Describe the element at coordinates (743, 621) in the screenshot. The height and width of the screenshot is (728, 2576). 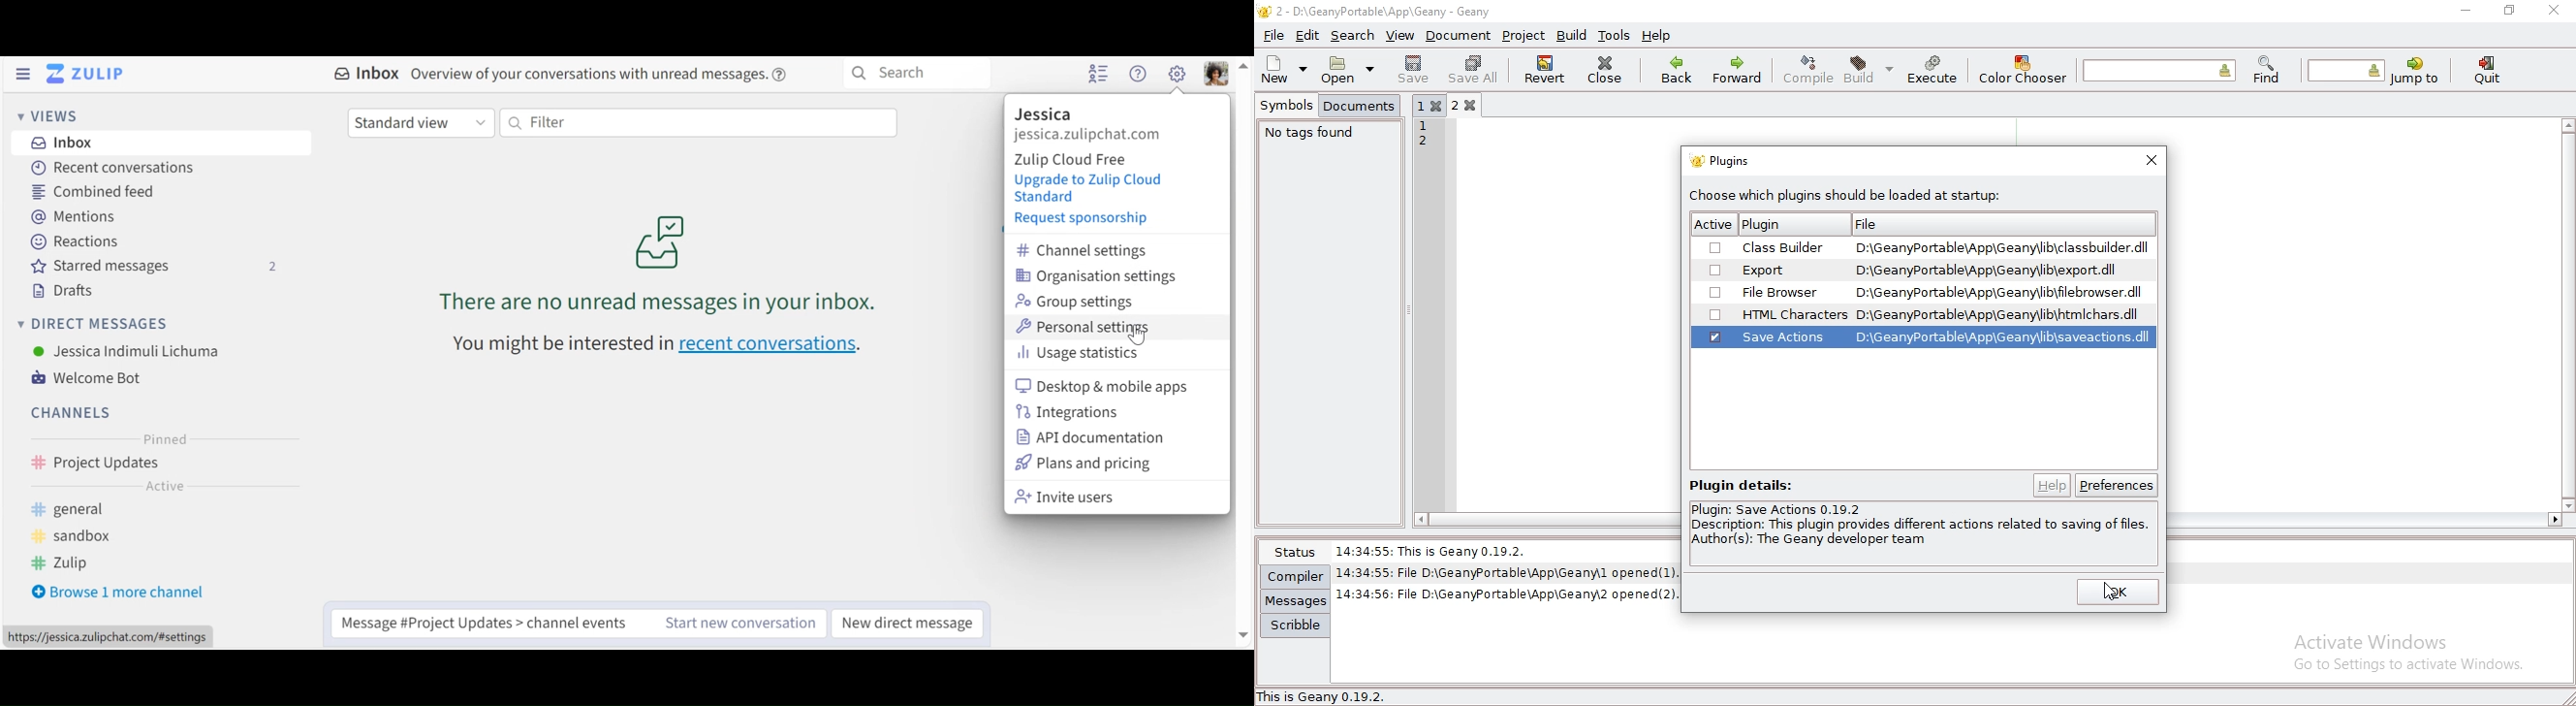
I see `Start new conversations` at that location.